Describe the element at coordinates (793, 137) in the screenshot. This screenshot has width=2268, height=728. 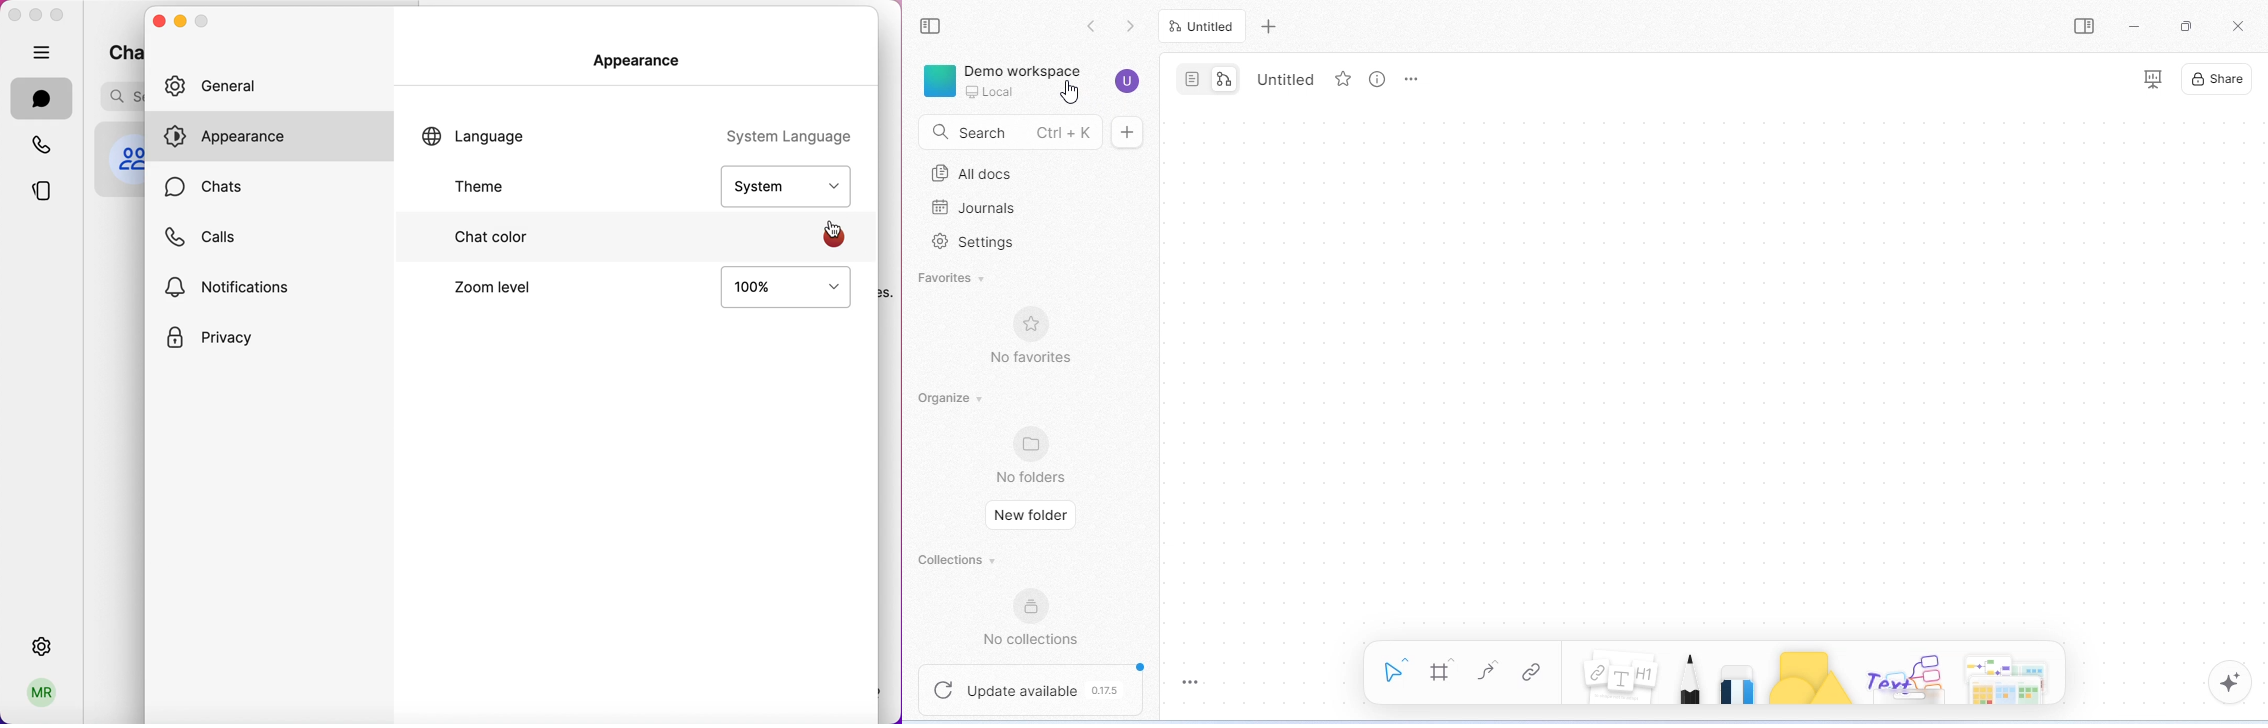
I see `system language` at that location.